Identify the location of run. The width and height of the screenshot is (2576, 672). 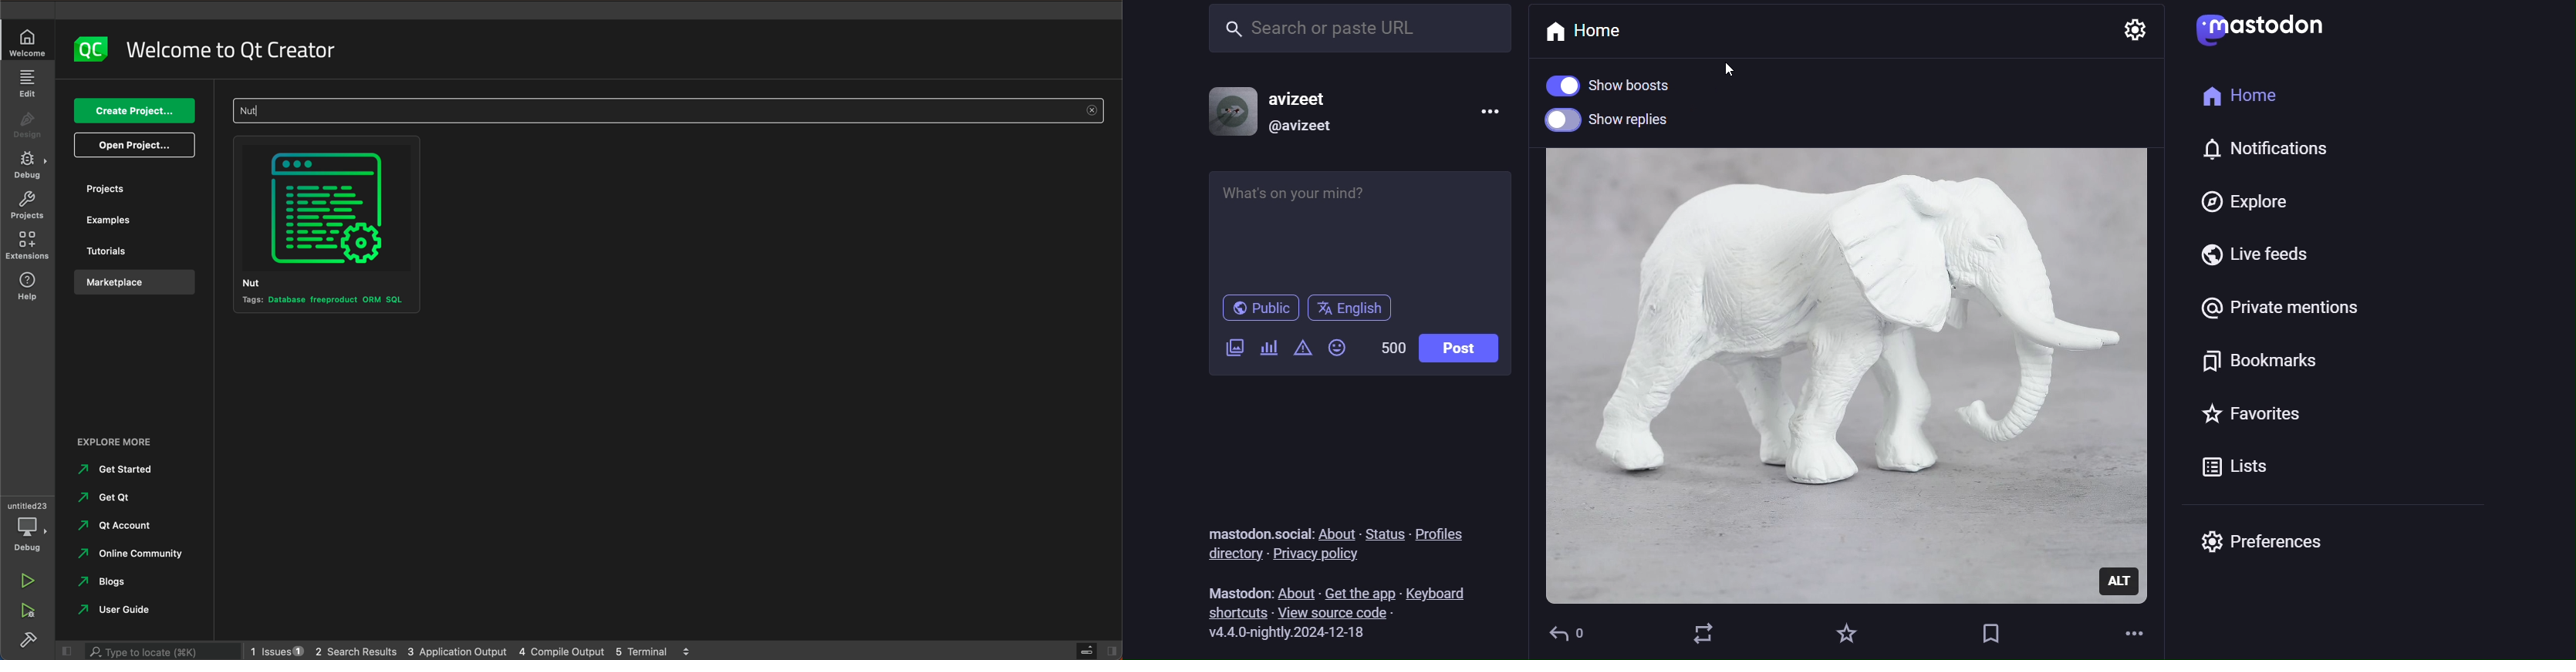
(28, 579).